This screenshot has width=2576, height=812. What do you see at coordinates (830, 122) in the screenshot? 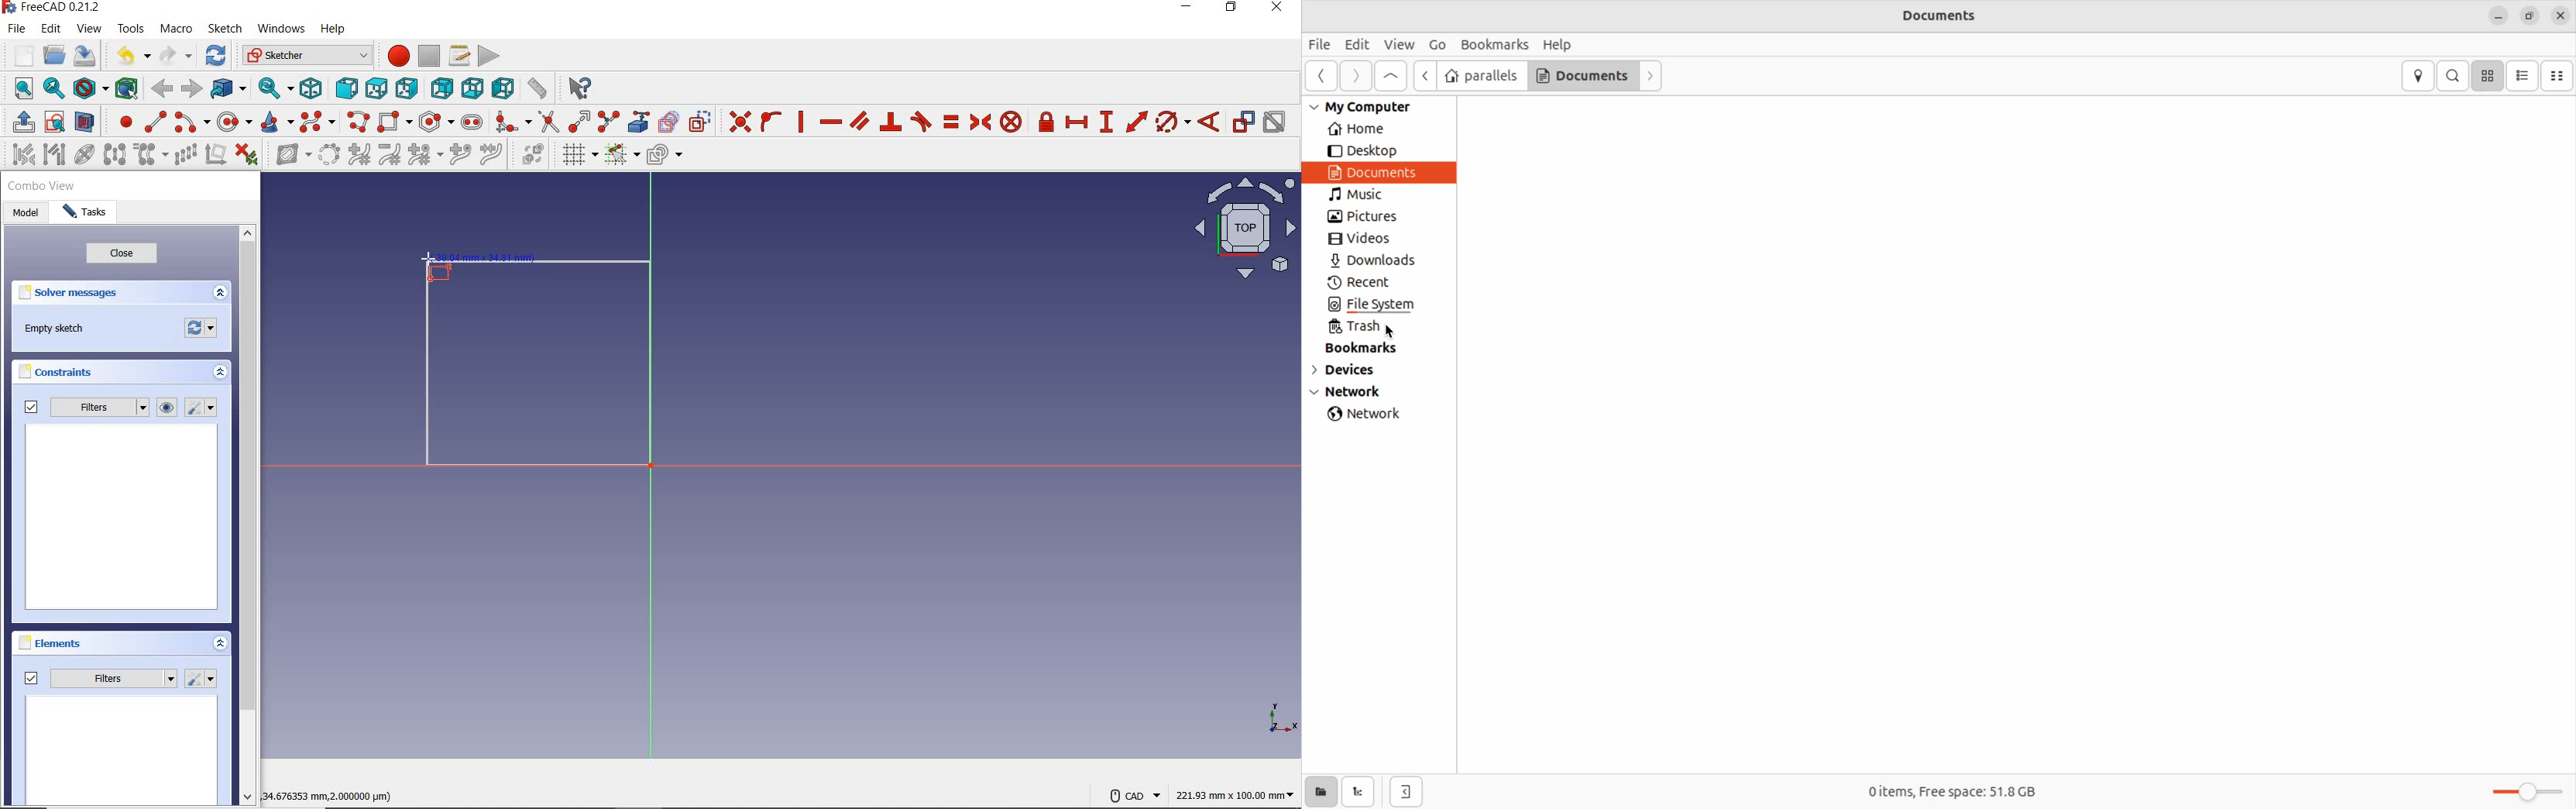
I see `constrain horizontally` at bounding box center [830, 122].